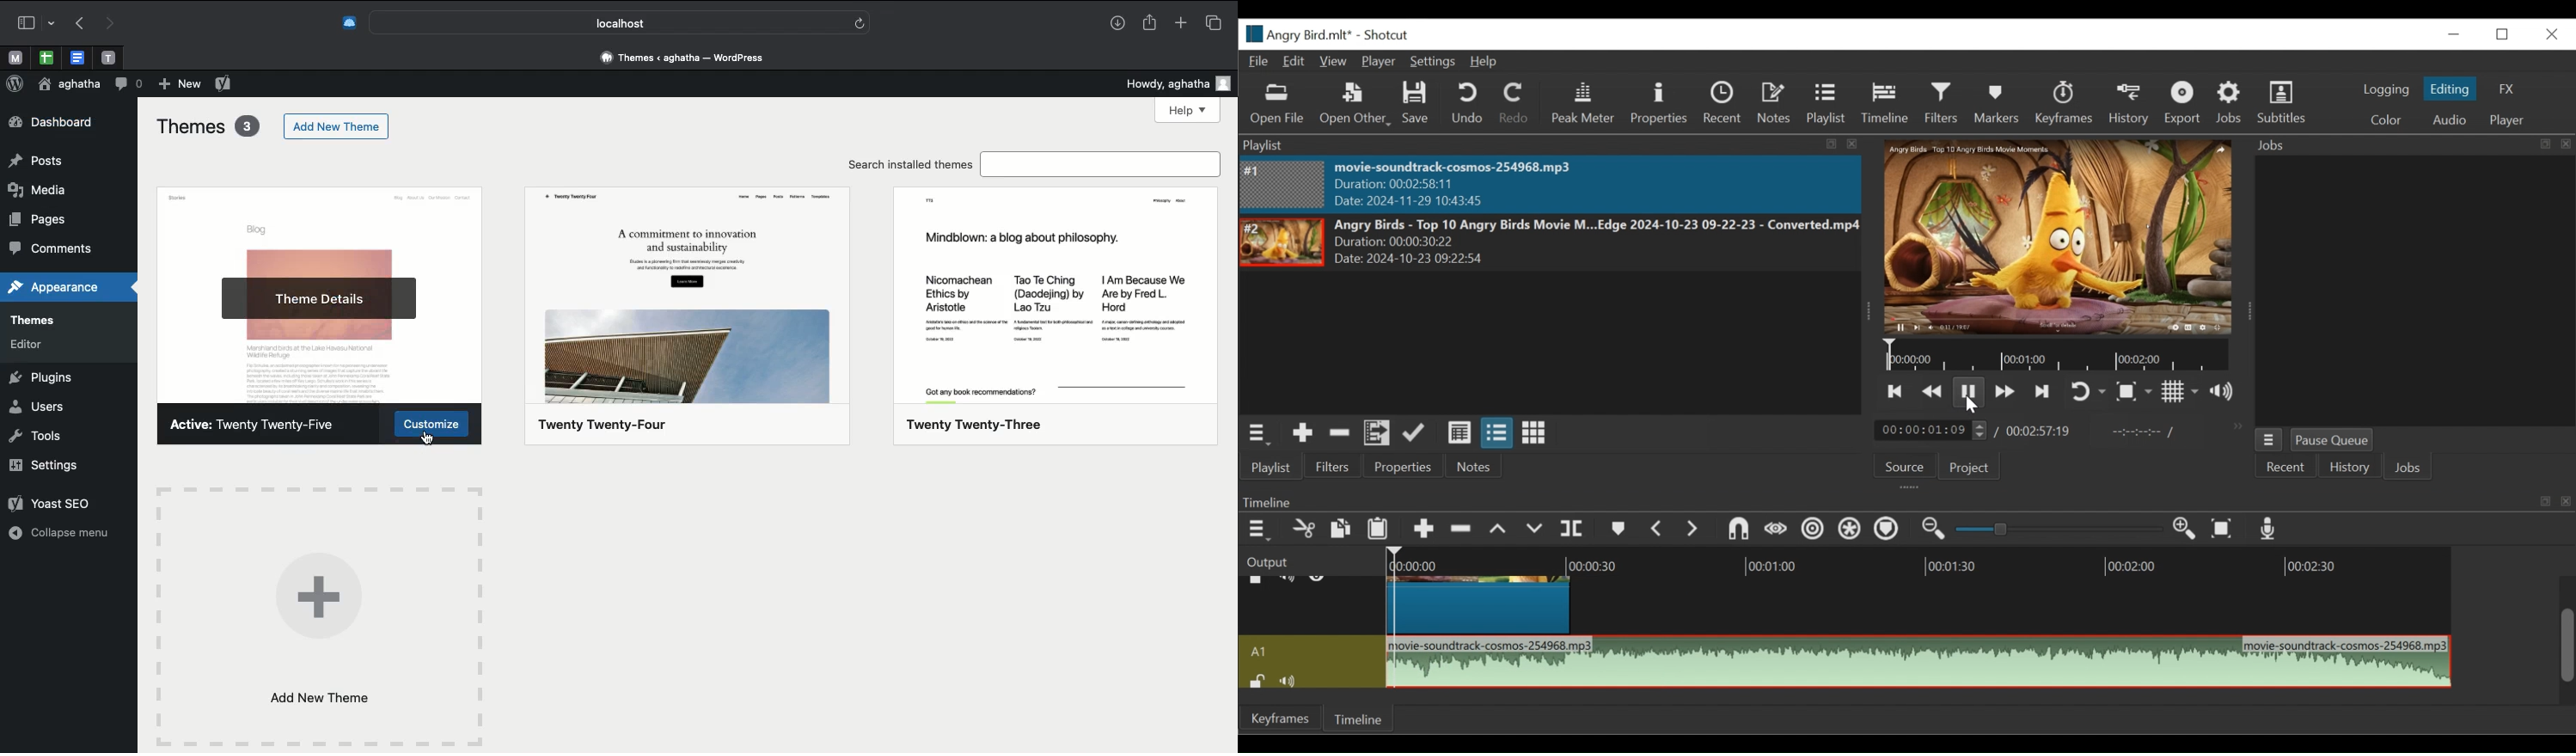  Describe the element at coordinates (694, 315) in the screenshot. I see `twenty twenty-four` at that location.